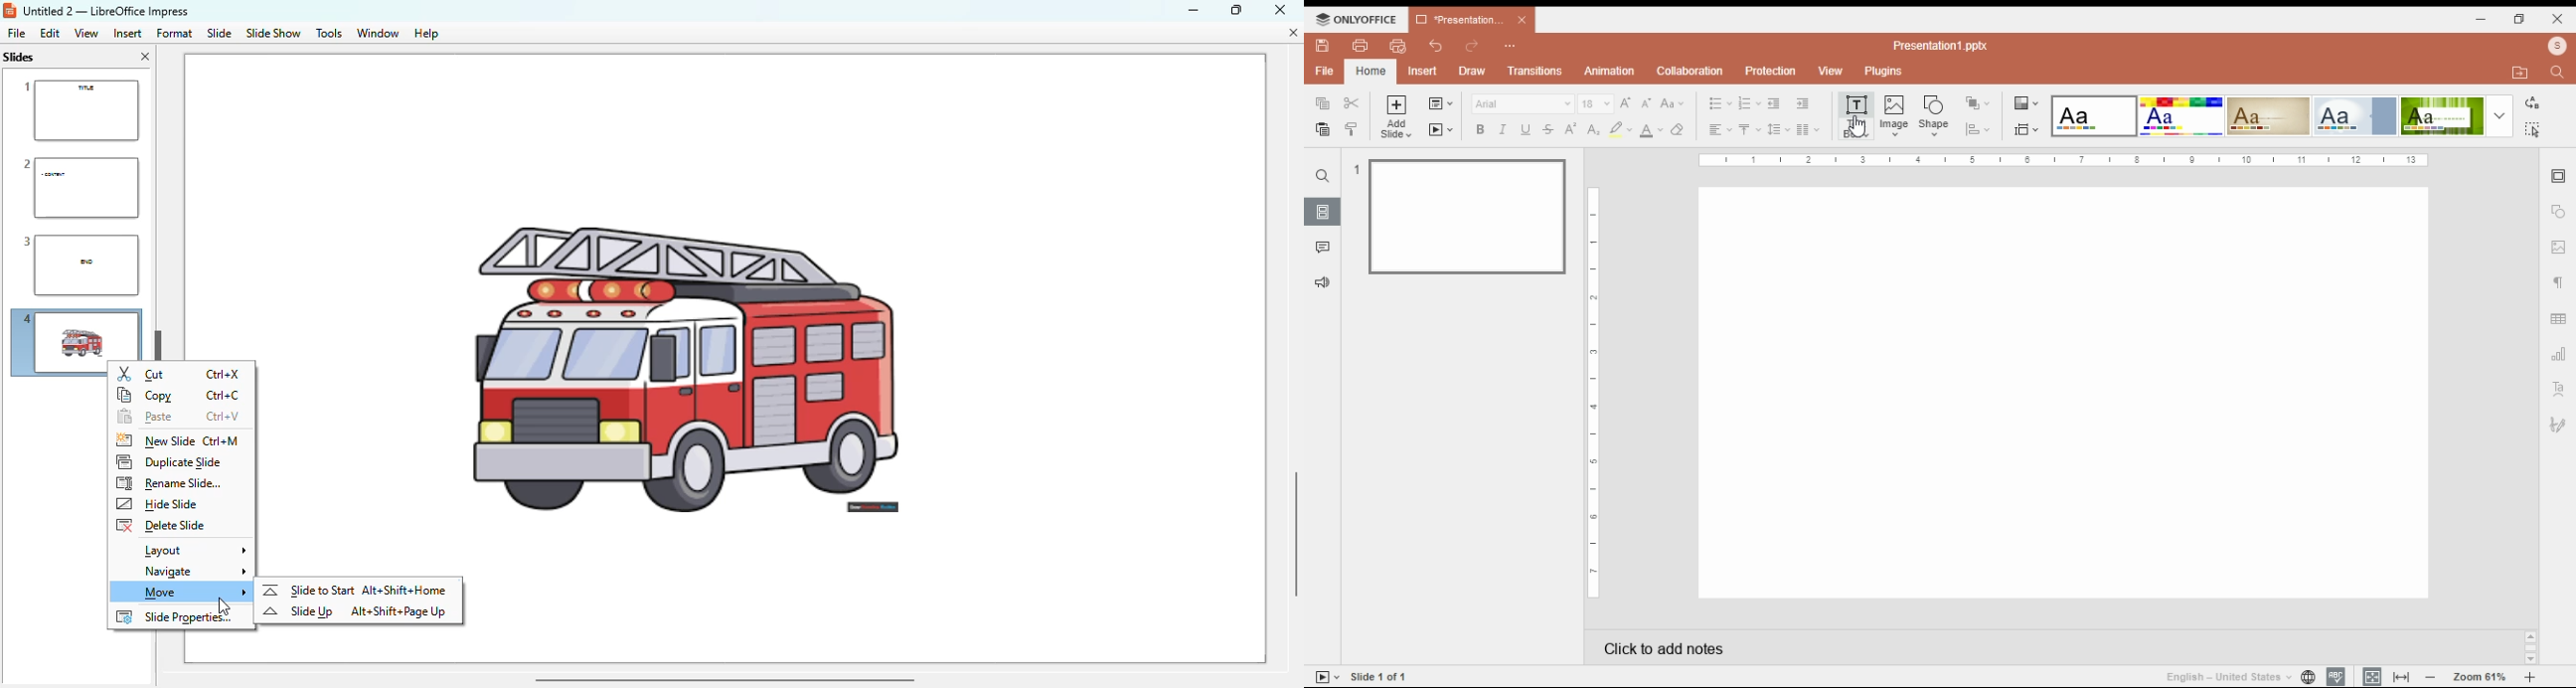 The height and width of the screenshot is (700, 2576). I want to click on vertical scroll bar, so click(1290, 531).